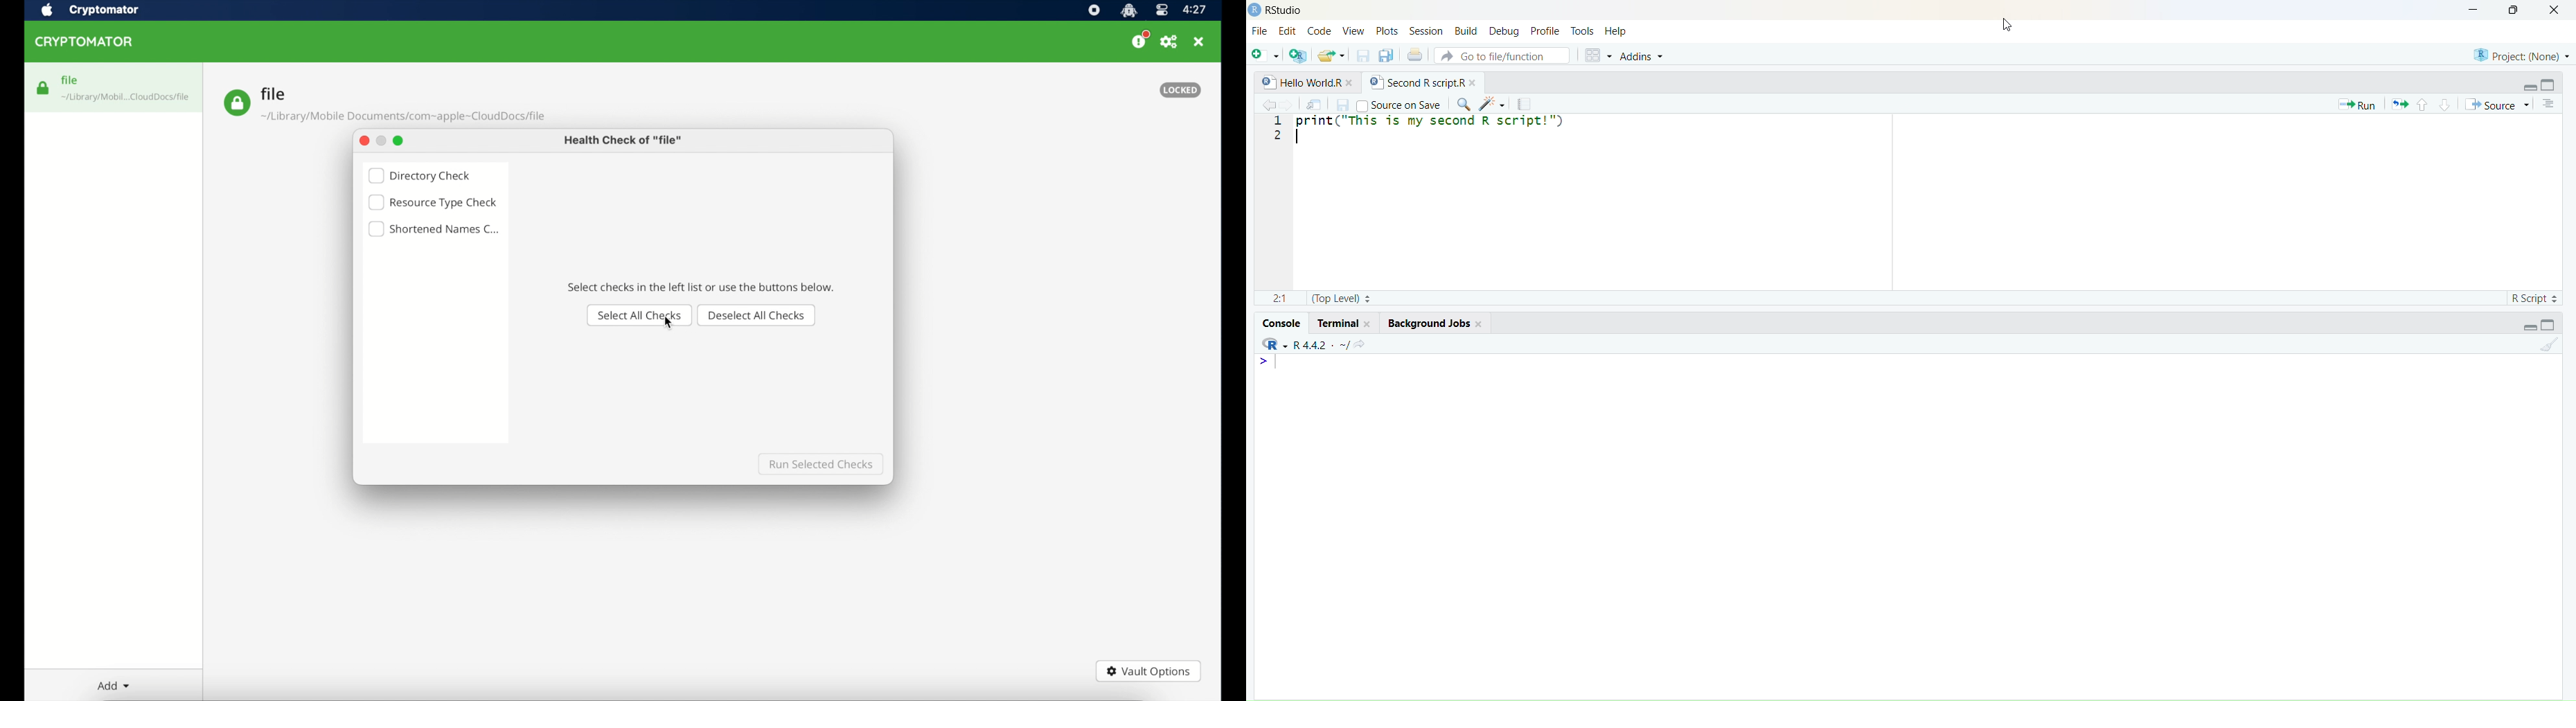  I want to click on Maximize, so click(2553, 324).